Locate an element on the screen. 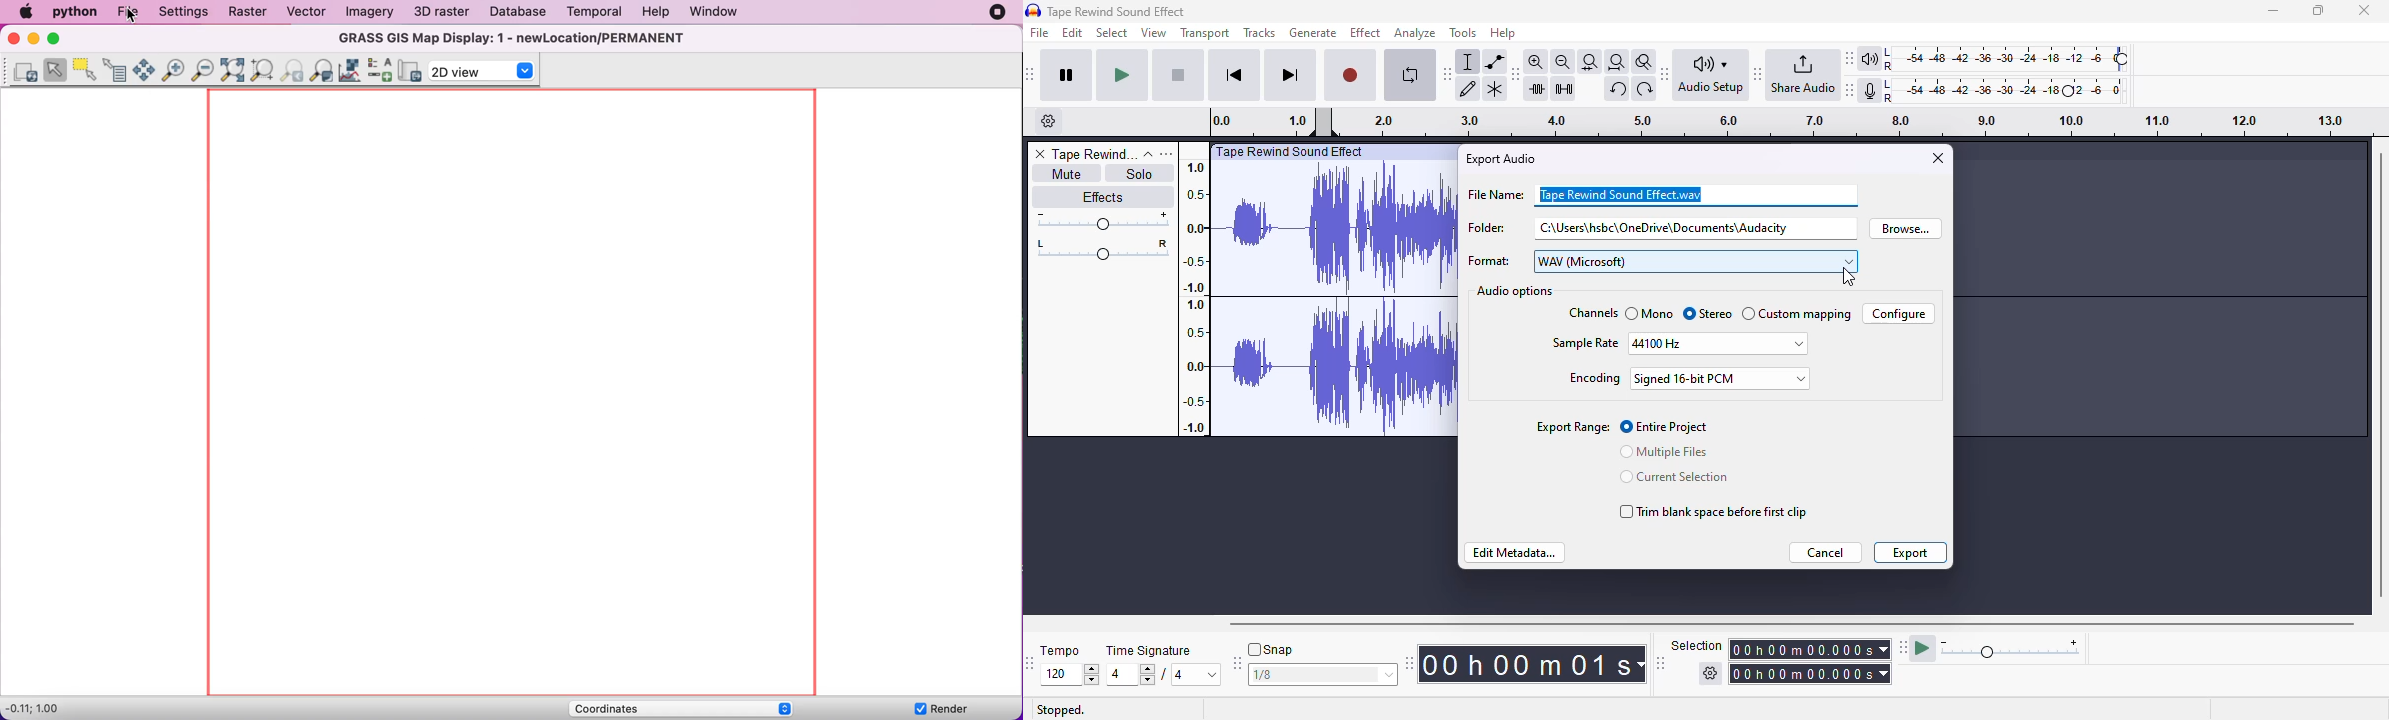  view is located at coordinates (1154, 32).